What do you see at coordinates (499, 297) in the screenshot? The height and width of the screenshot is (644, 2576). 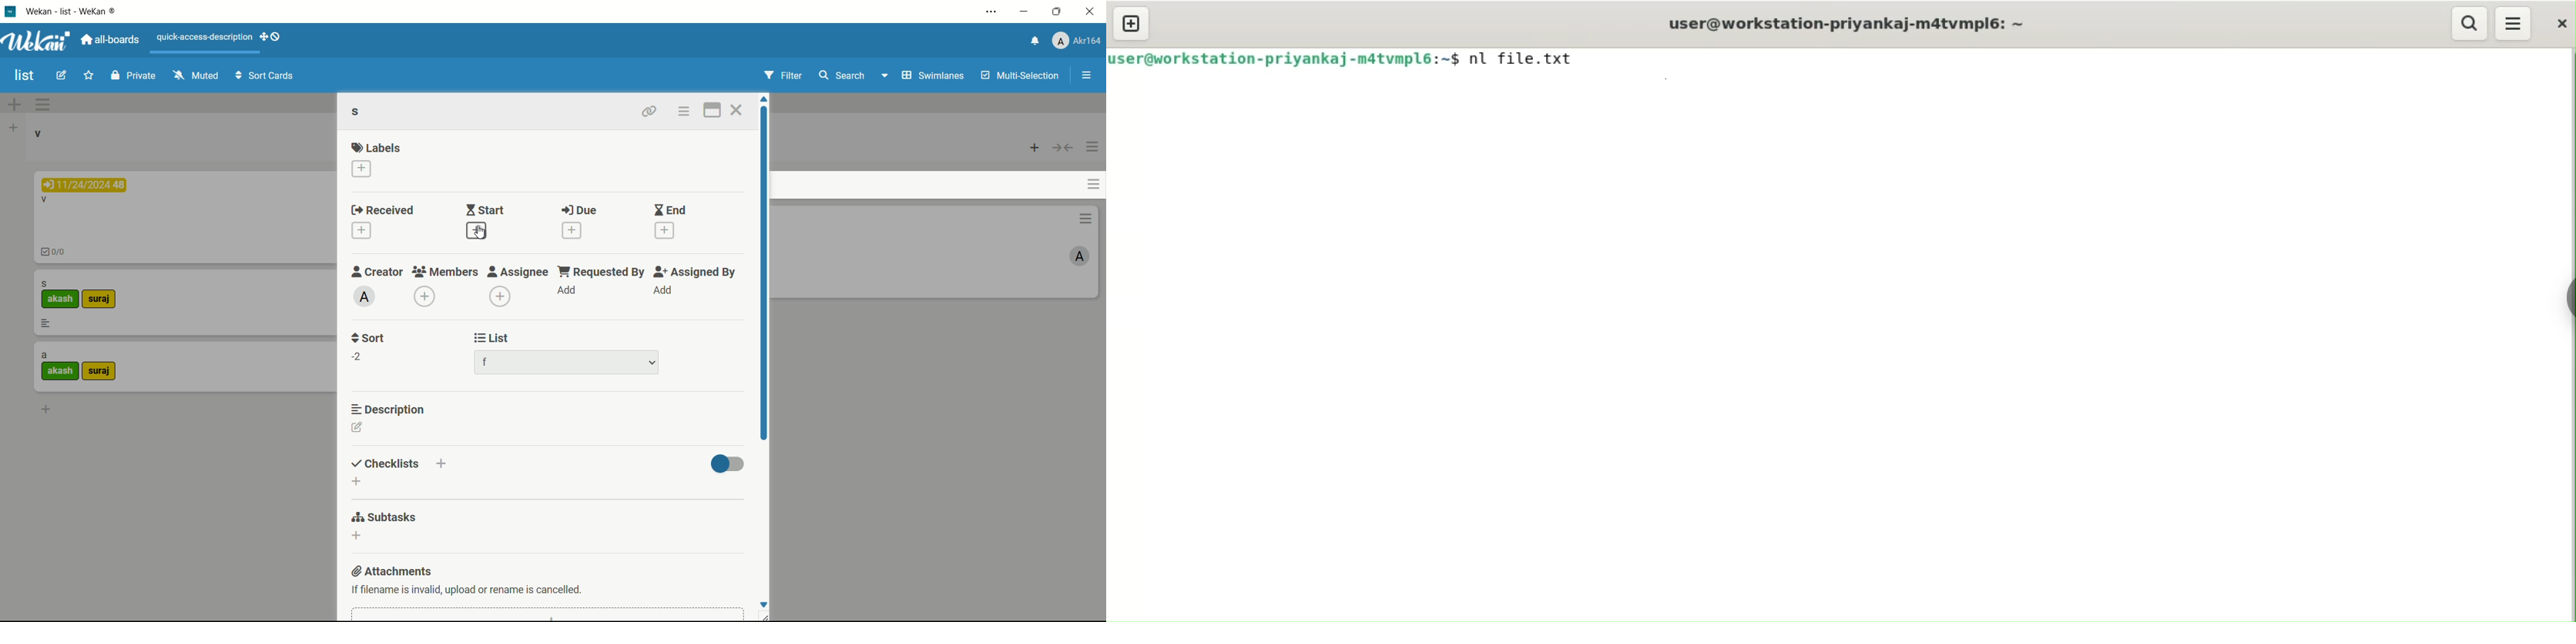 I see `add assignee` at bounding box center [499, 297].